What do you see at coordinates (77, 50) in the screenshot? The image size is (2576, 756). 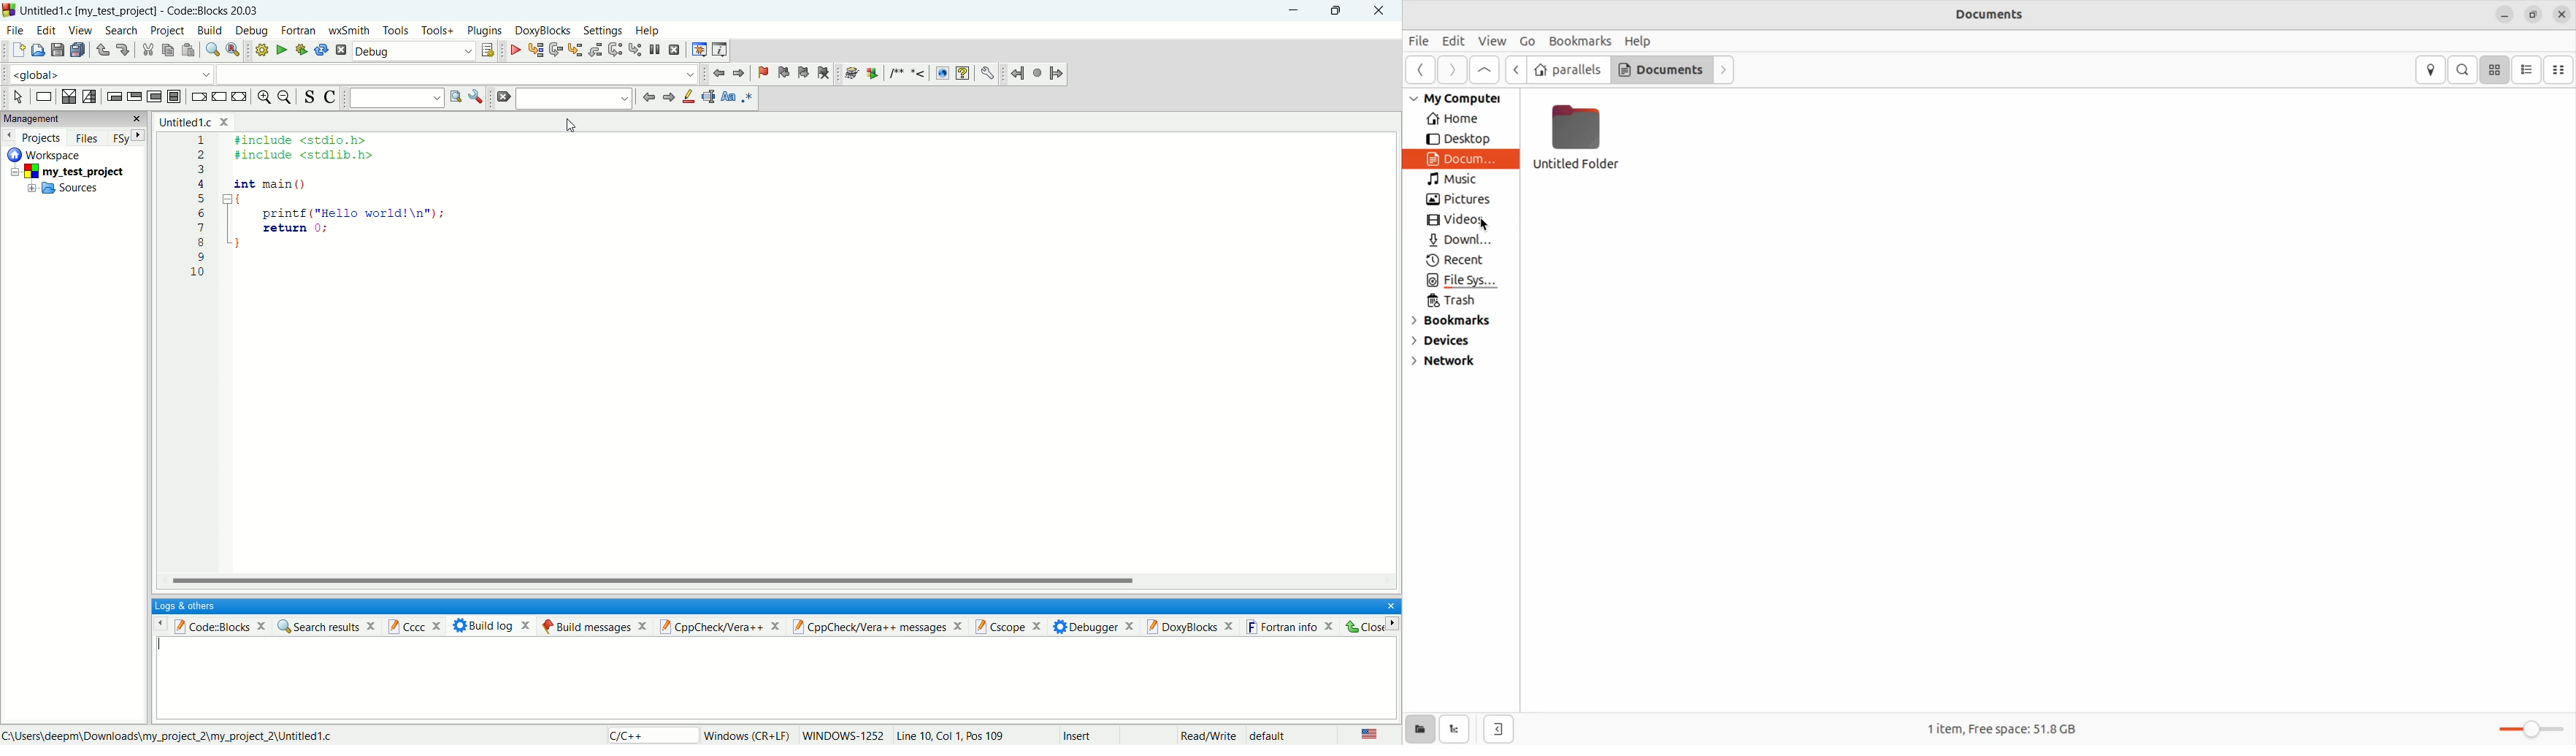 I see `save everything` at bounding box center [77, 50].